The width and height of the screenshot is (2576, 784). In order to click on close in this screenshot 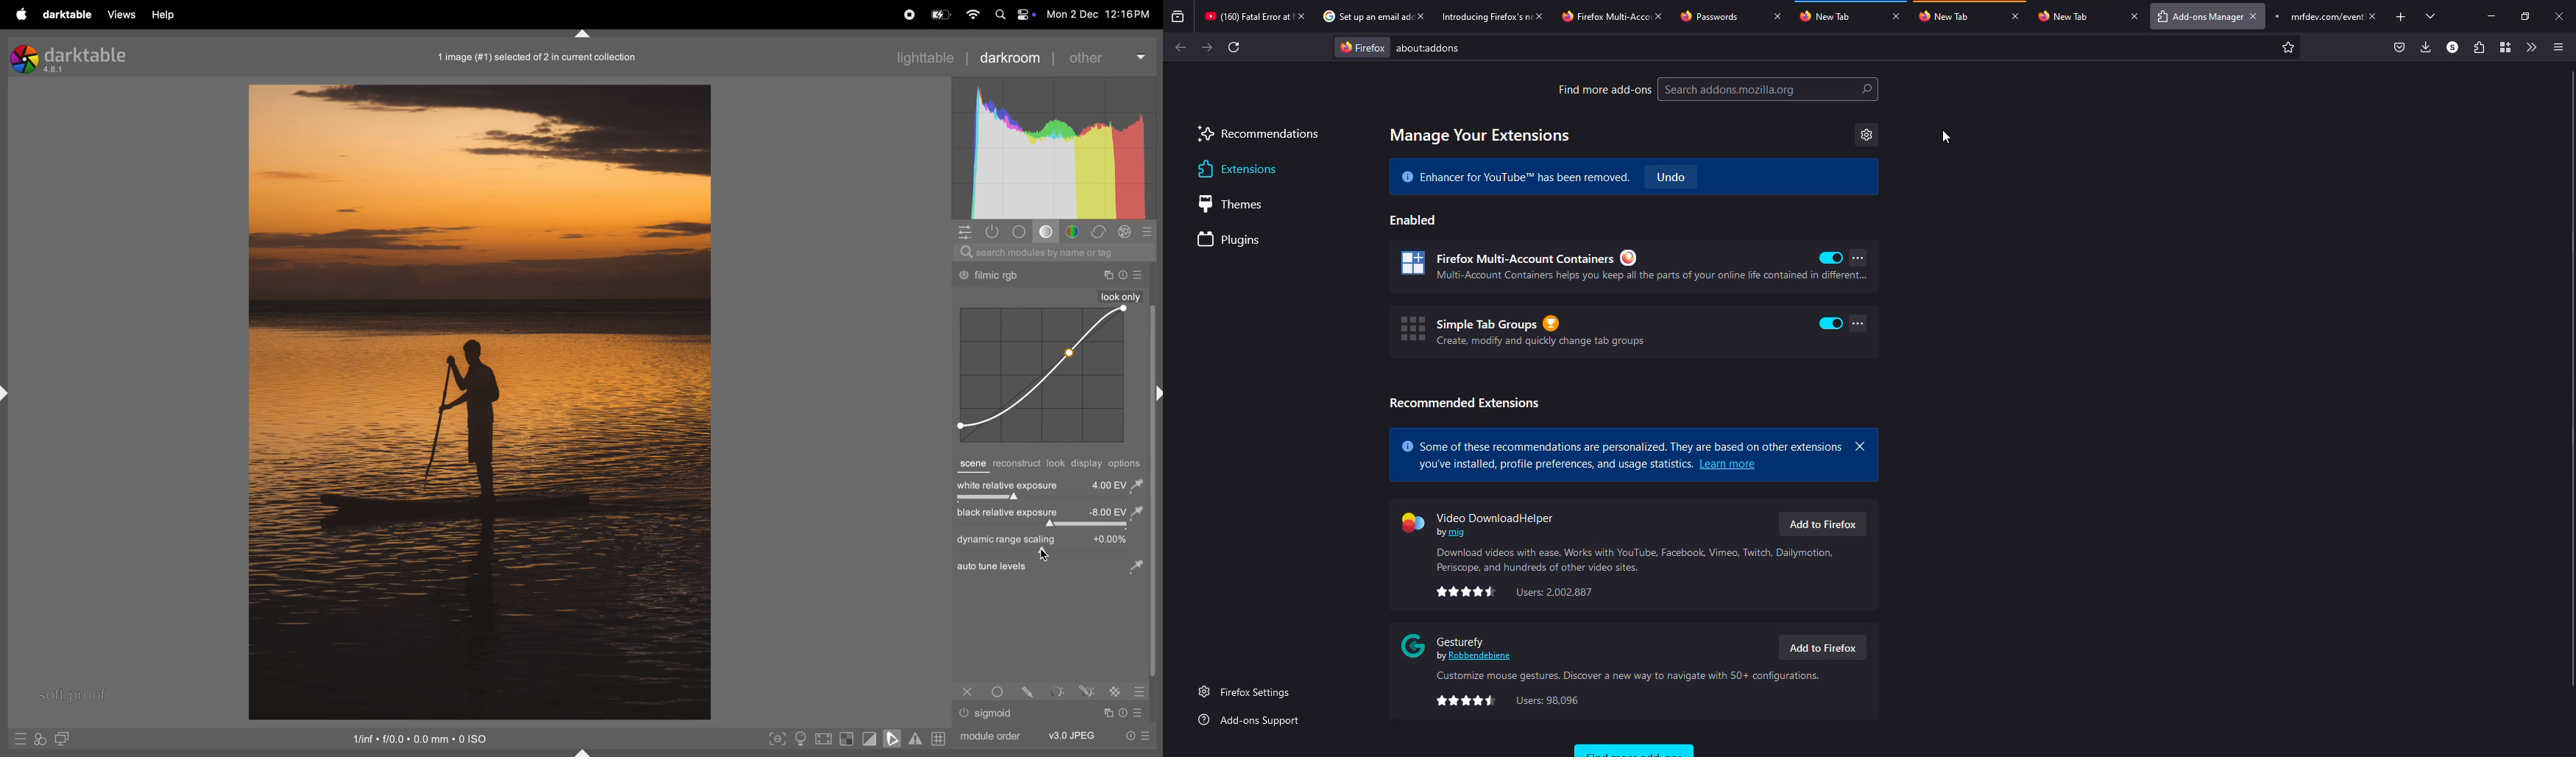, I will do `click(2560, 17)`.